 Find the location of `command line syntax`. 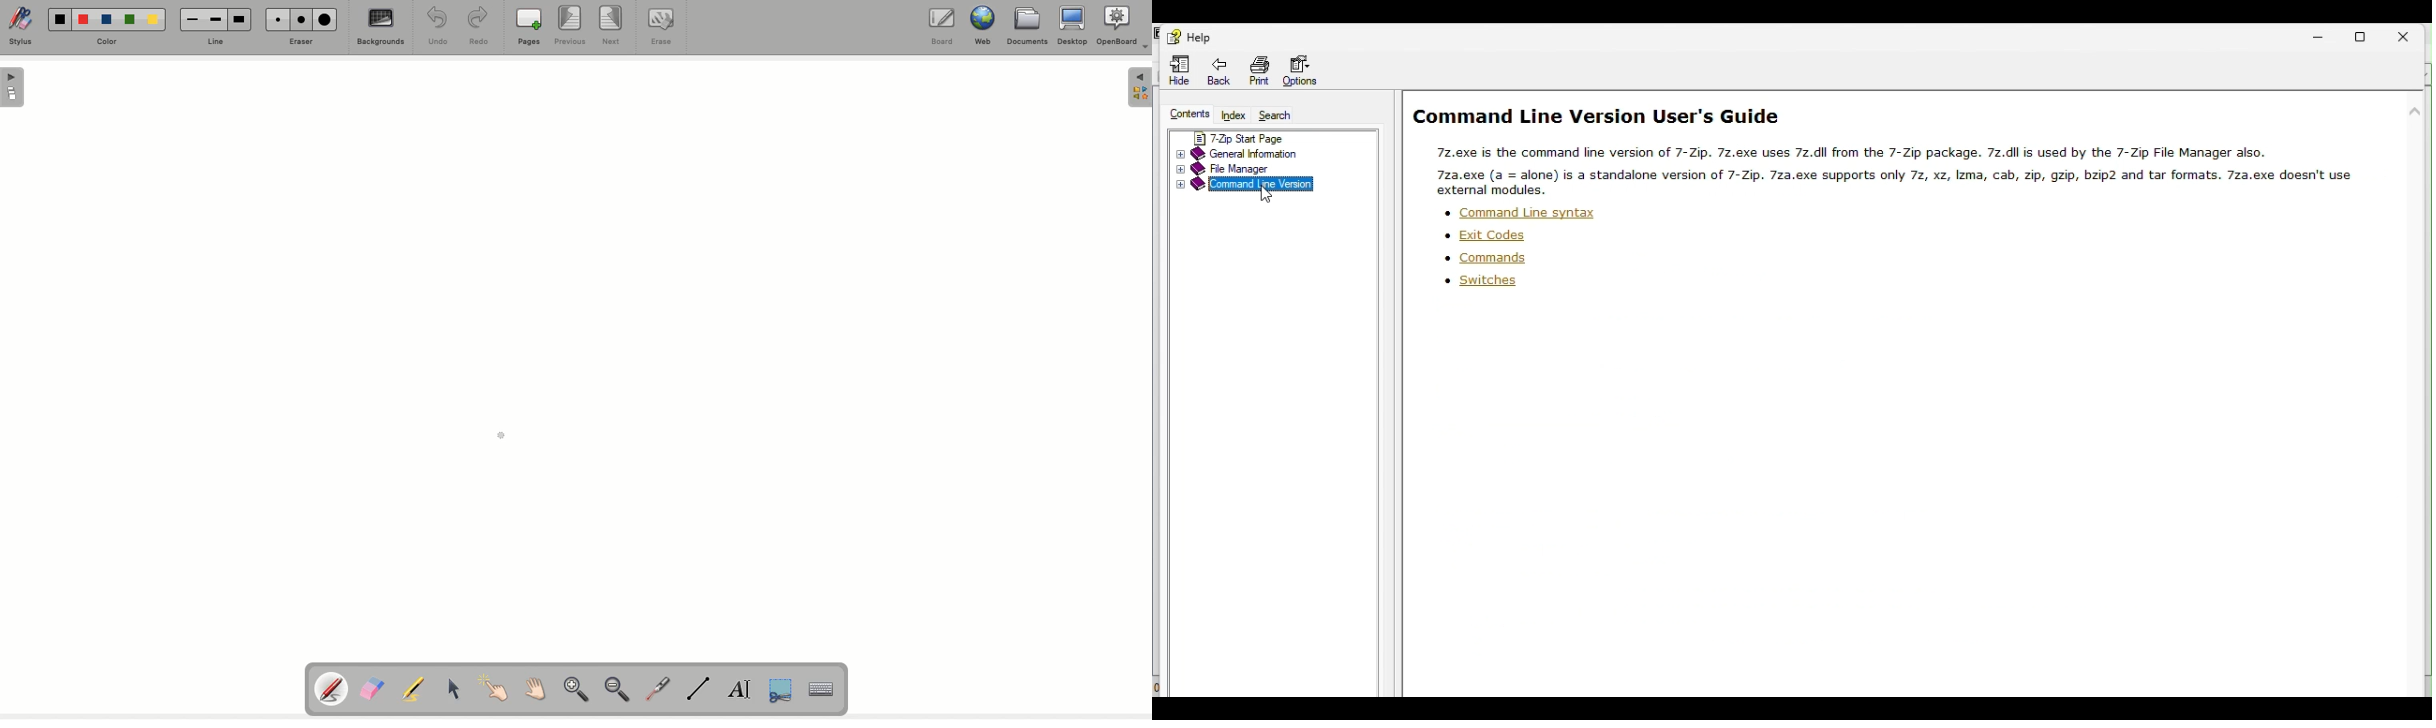

command line syntax is located at coordinates (1519, 213).